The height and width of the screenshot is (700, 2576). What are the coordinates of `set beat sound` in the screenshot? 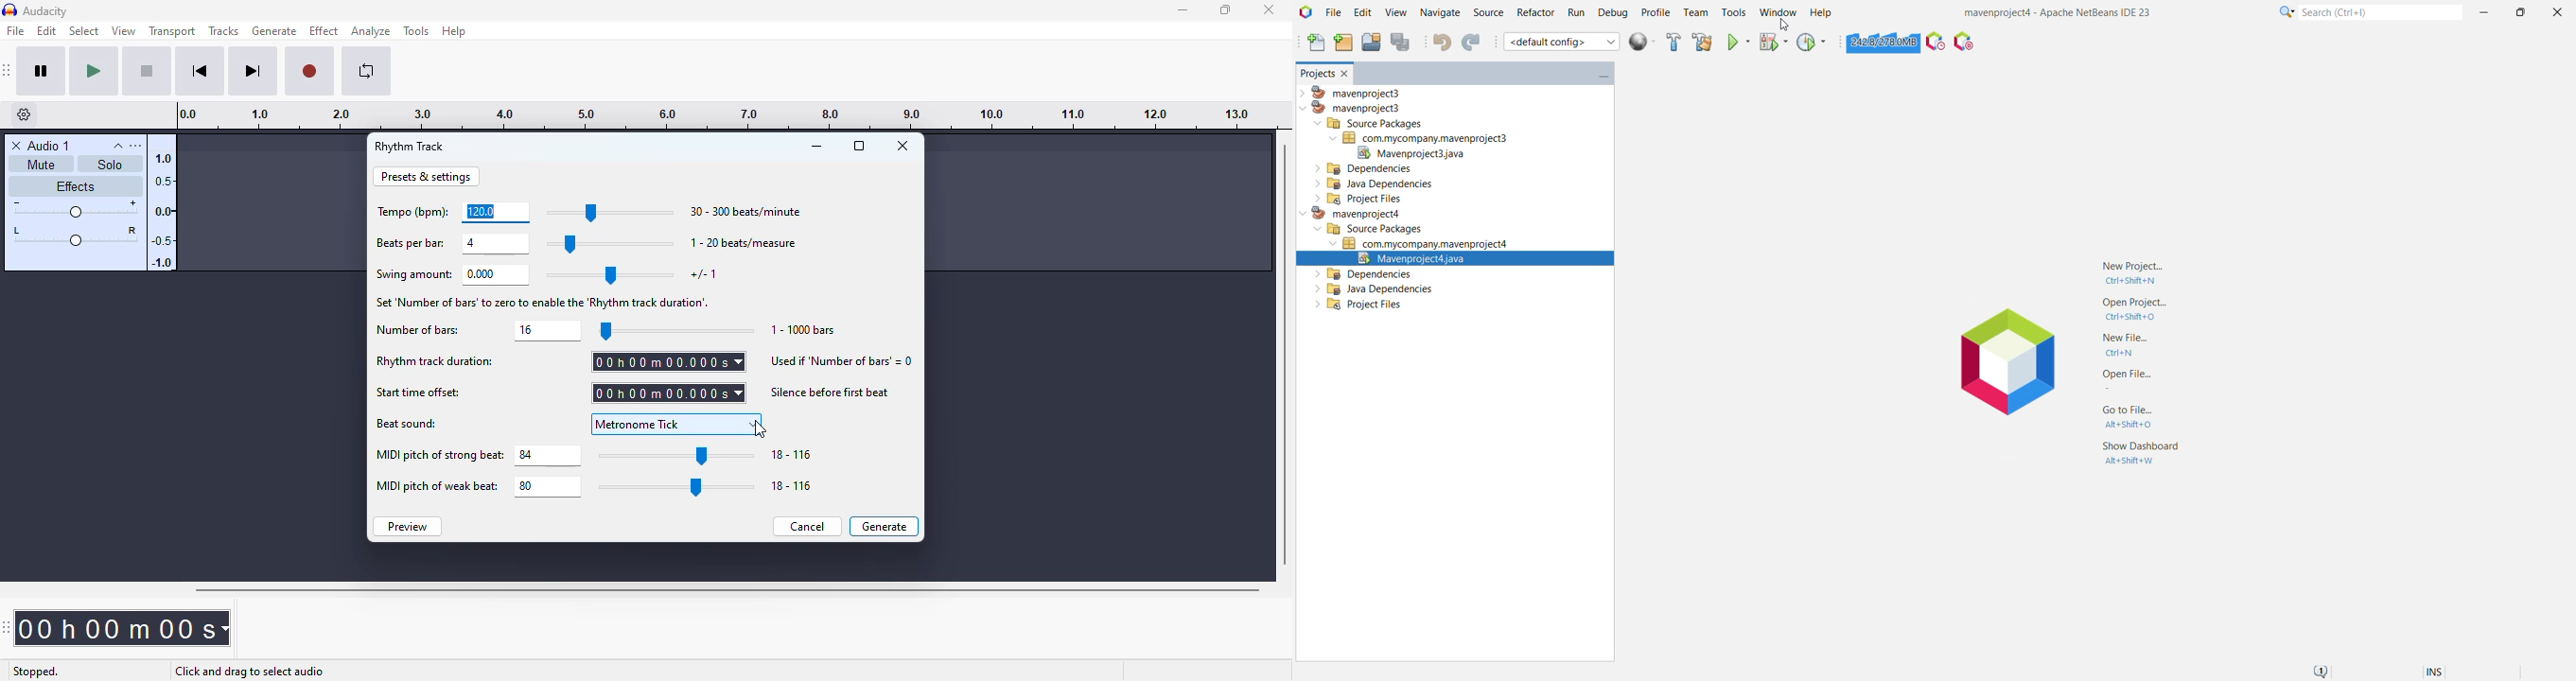 It's located at (677, 424).